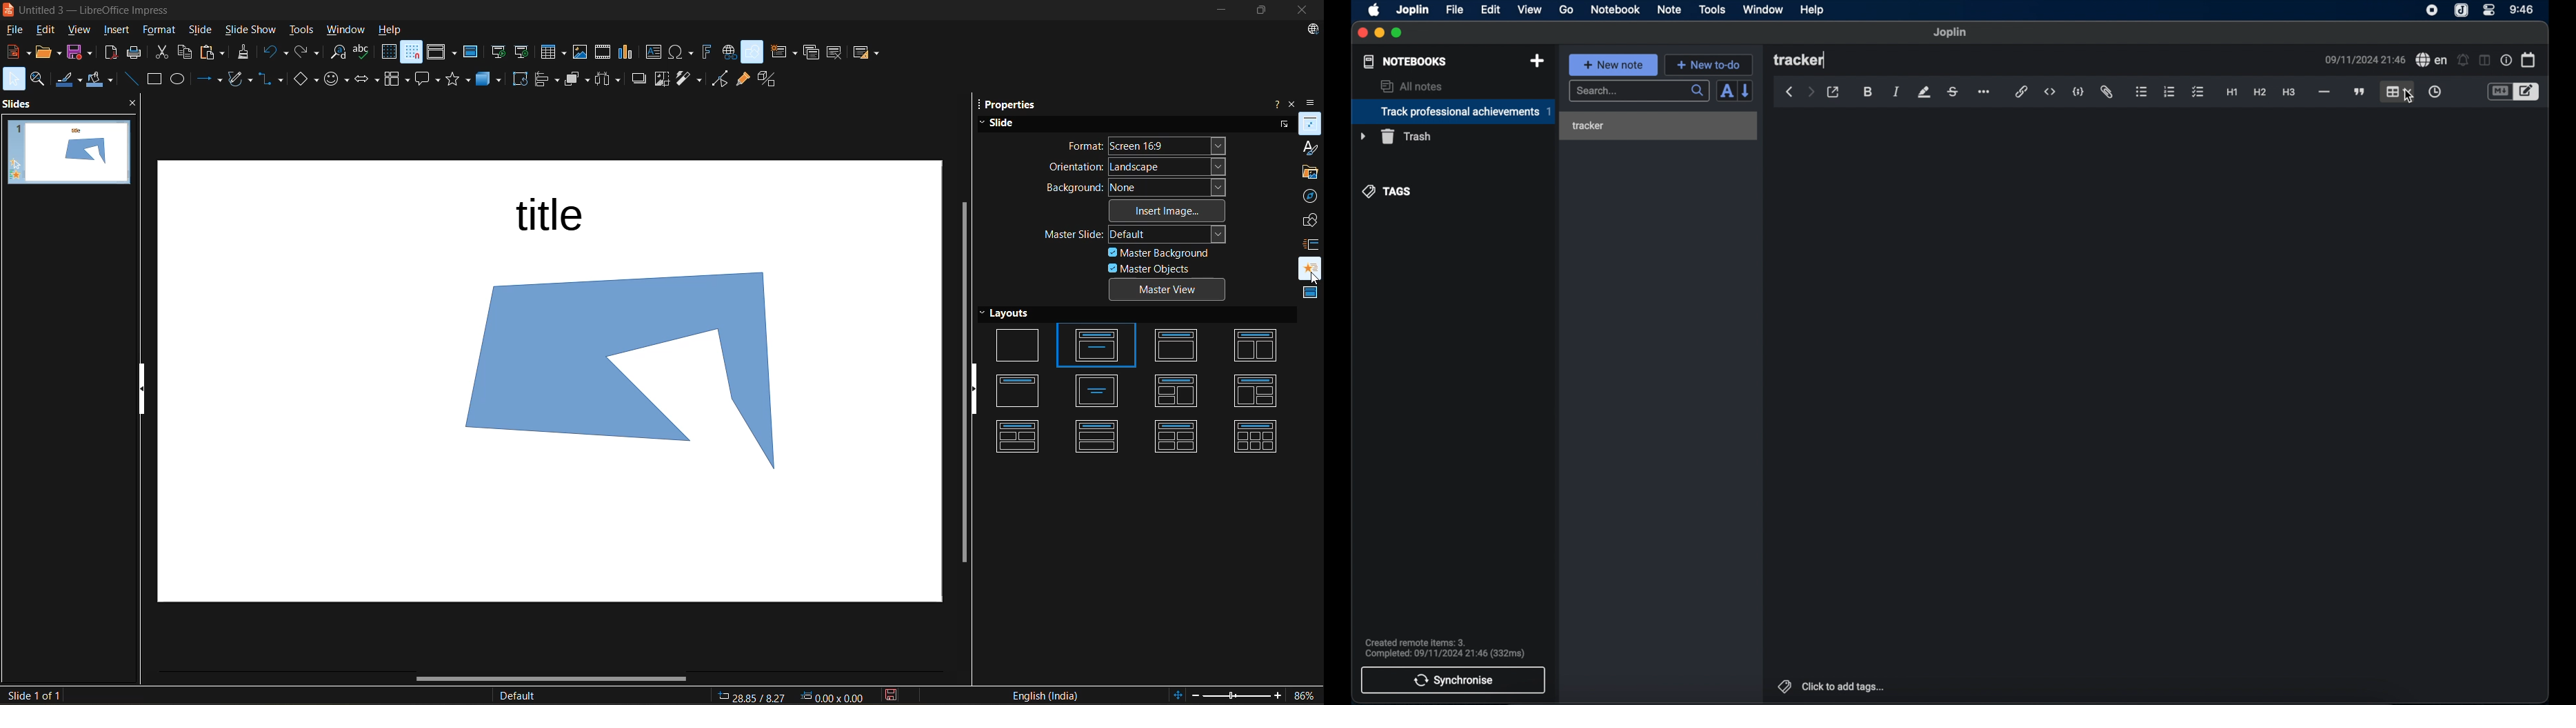 The width and height of the screenshot is (2576, 728). Describe the element at coordinates (2490, 10) in the screenshot. I see `control center` at that location.